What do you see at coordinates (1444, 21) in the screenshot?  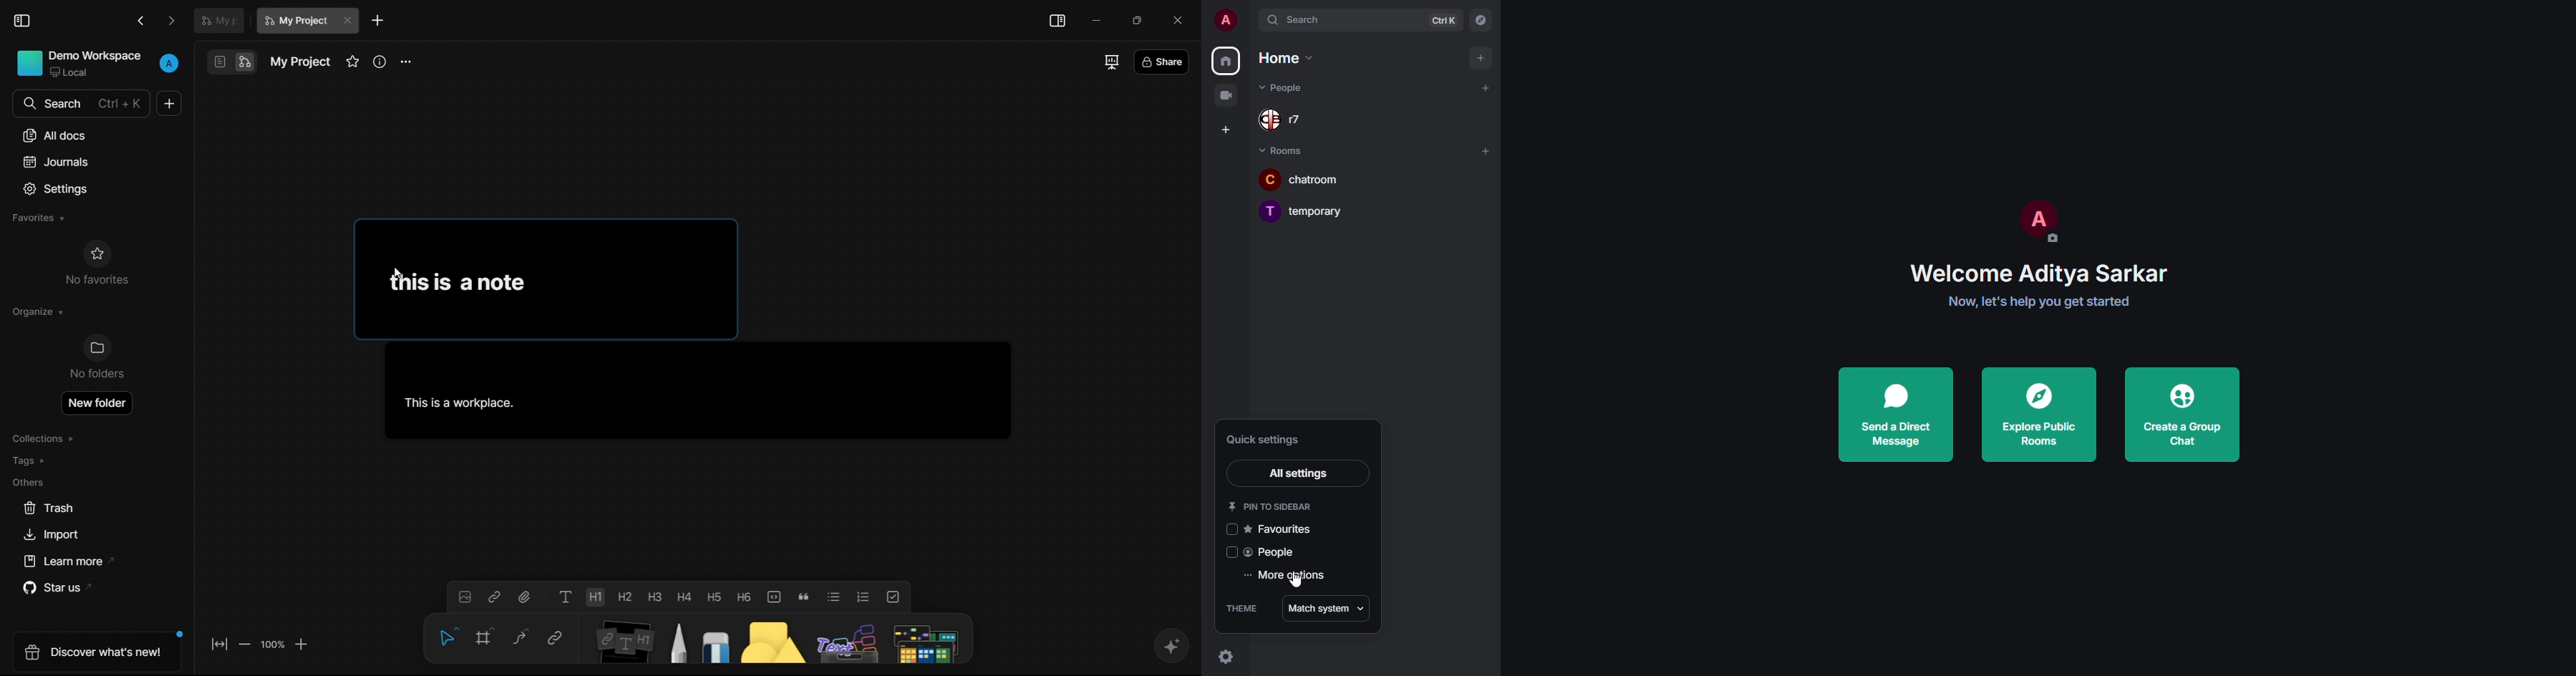 I see `ctrl K` at bounding box center [1444, 21].